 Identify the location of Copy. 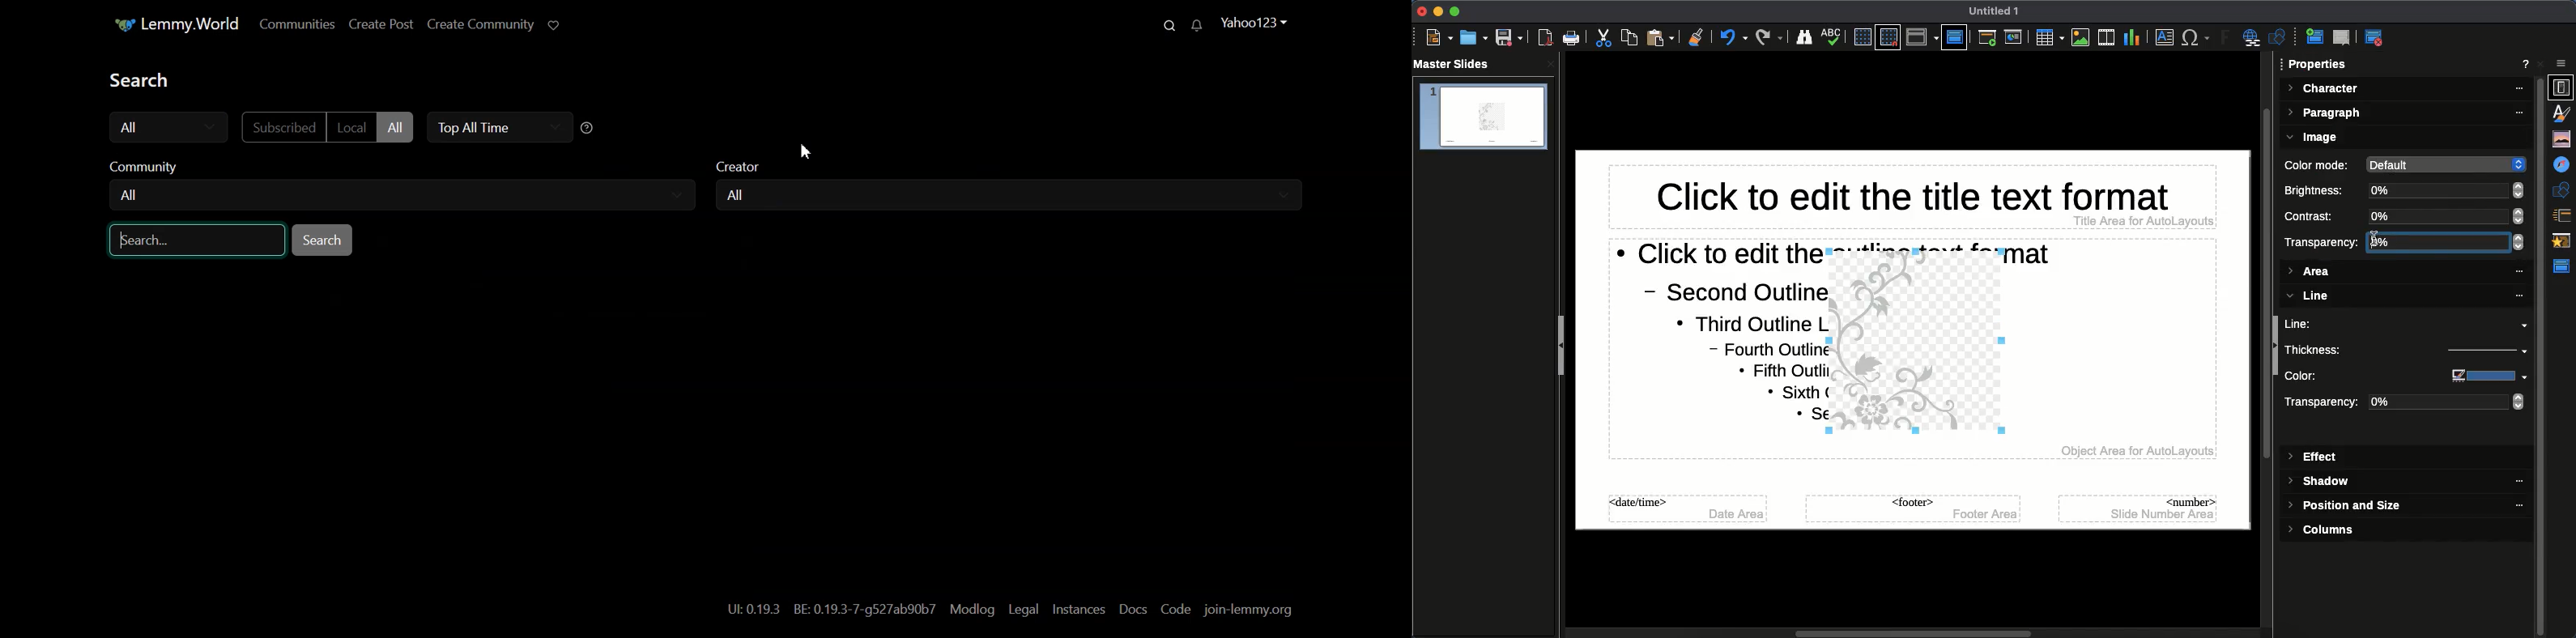
(1629, 37).